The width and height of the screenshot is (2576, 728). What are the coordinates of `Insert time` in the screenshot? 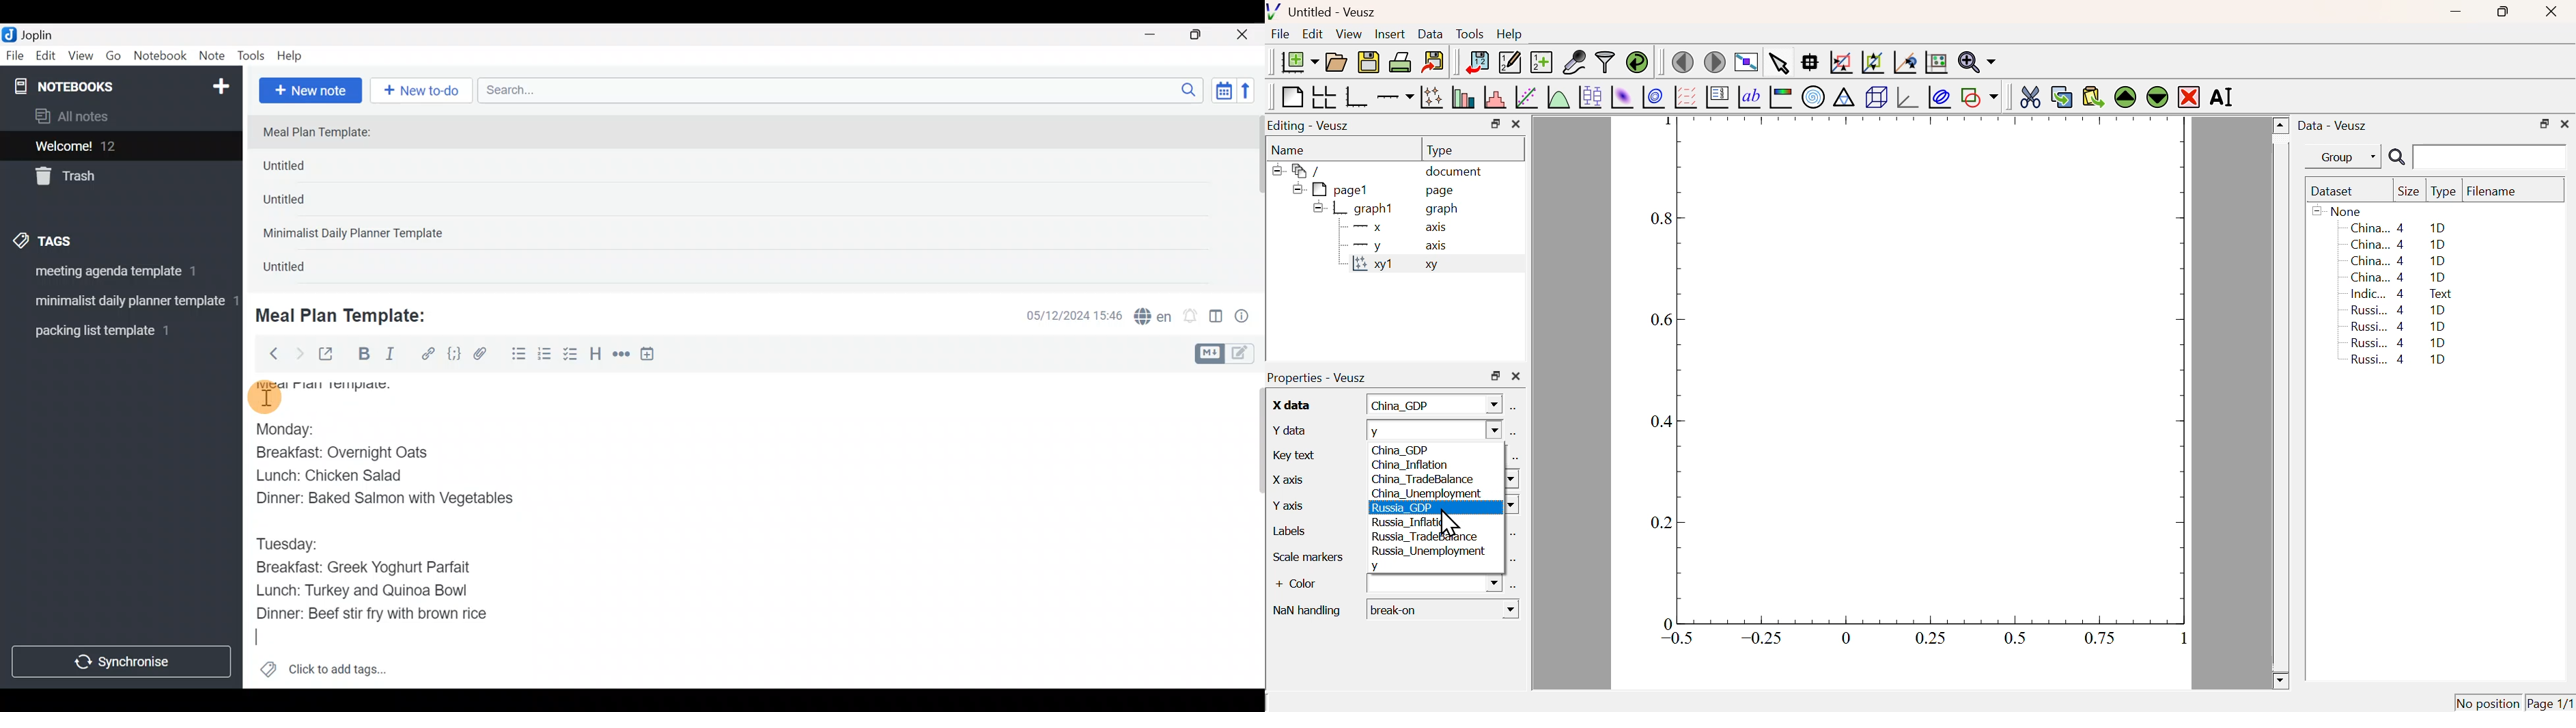 It's located at (654, 356).